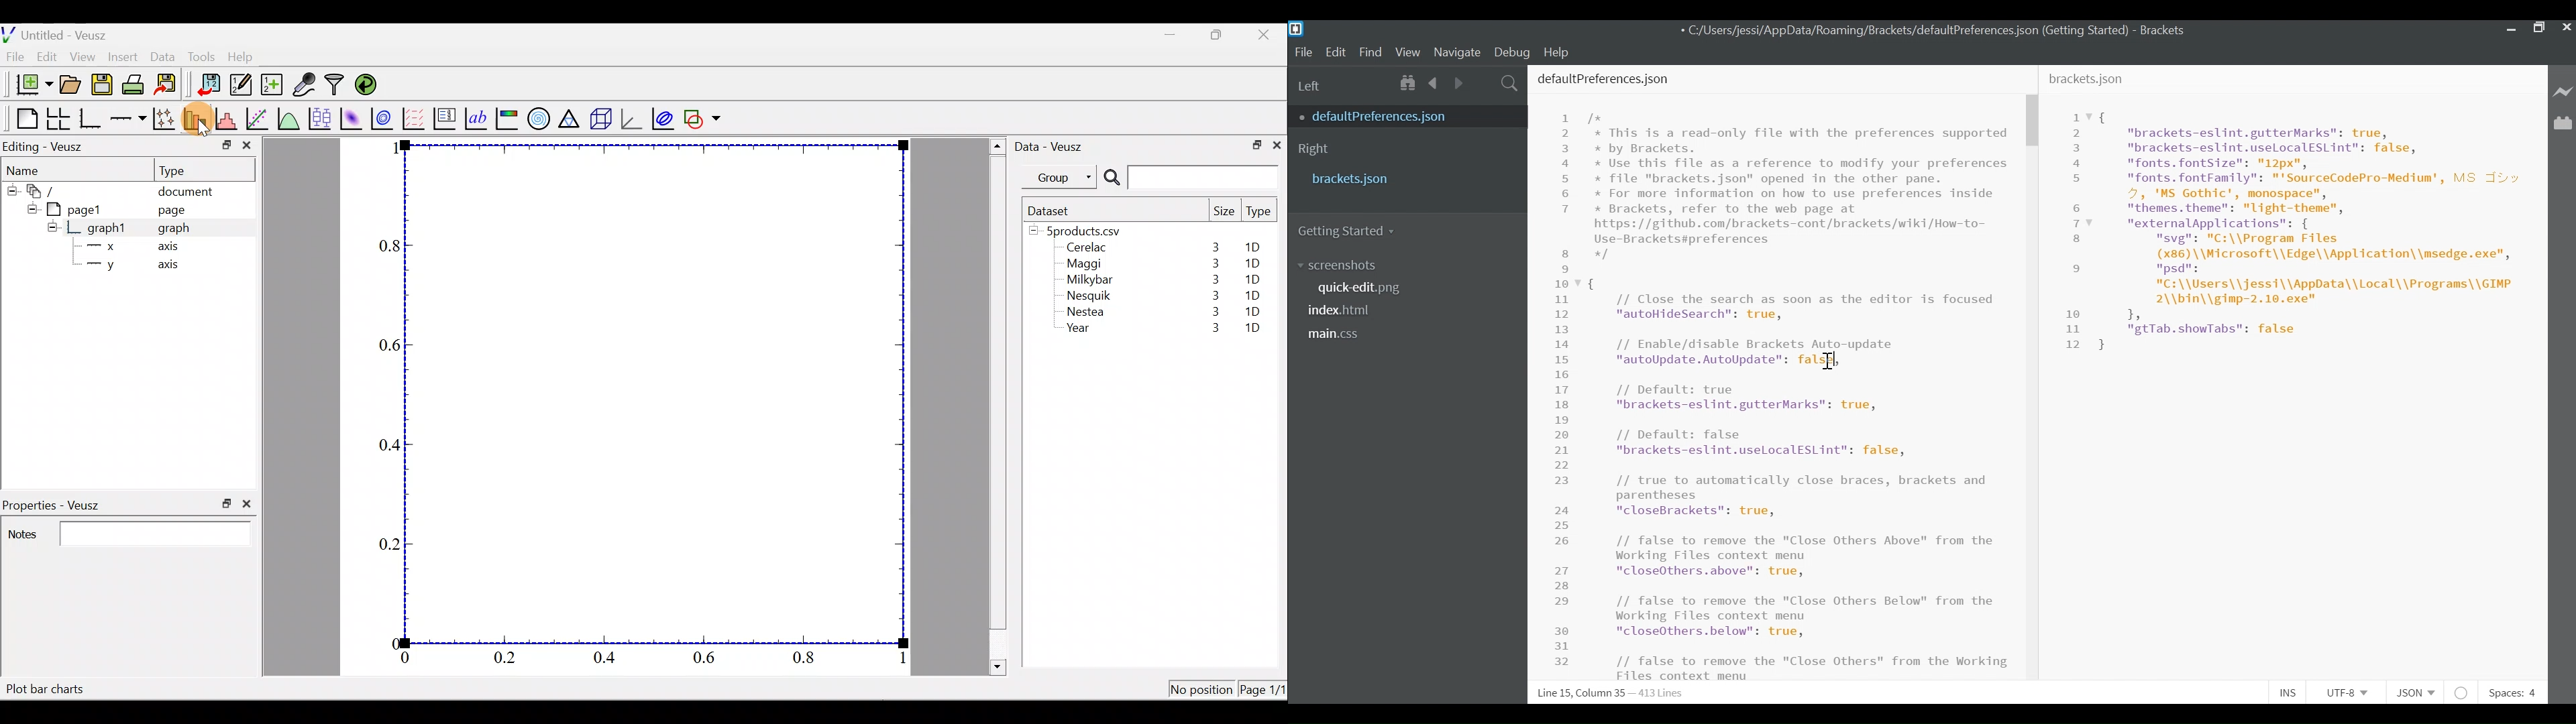 Image resolution: width=2576 pixels, height=728 pixels. I want to click on Show Files in tree, so click(1409, 82).